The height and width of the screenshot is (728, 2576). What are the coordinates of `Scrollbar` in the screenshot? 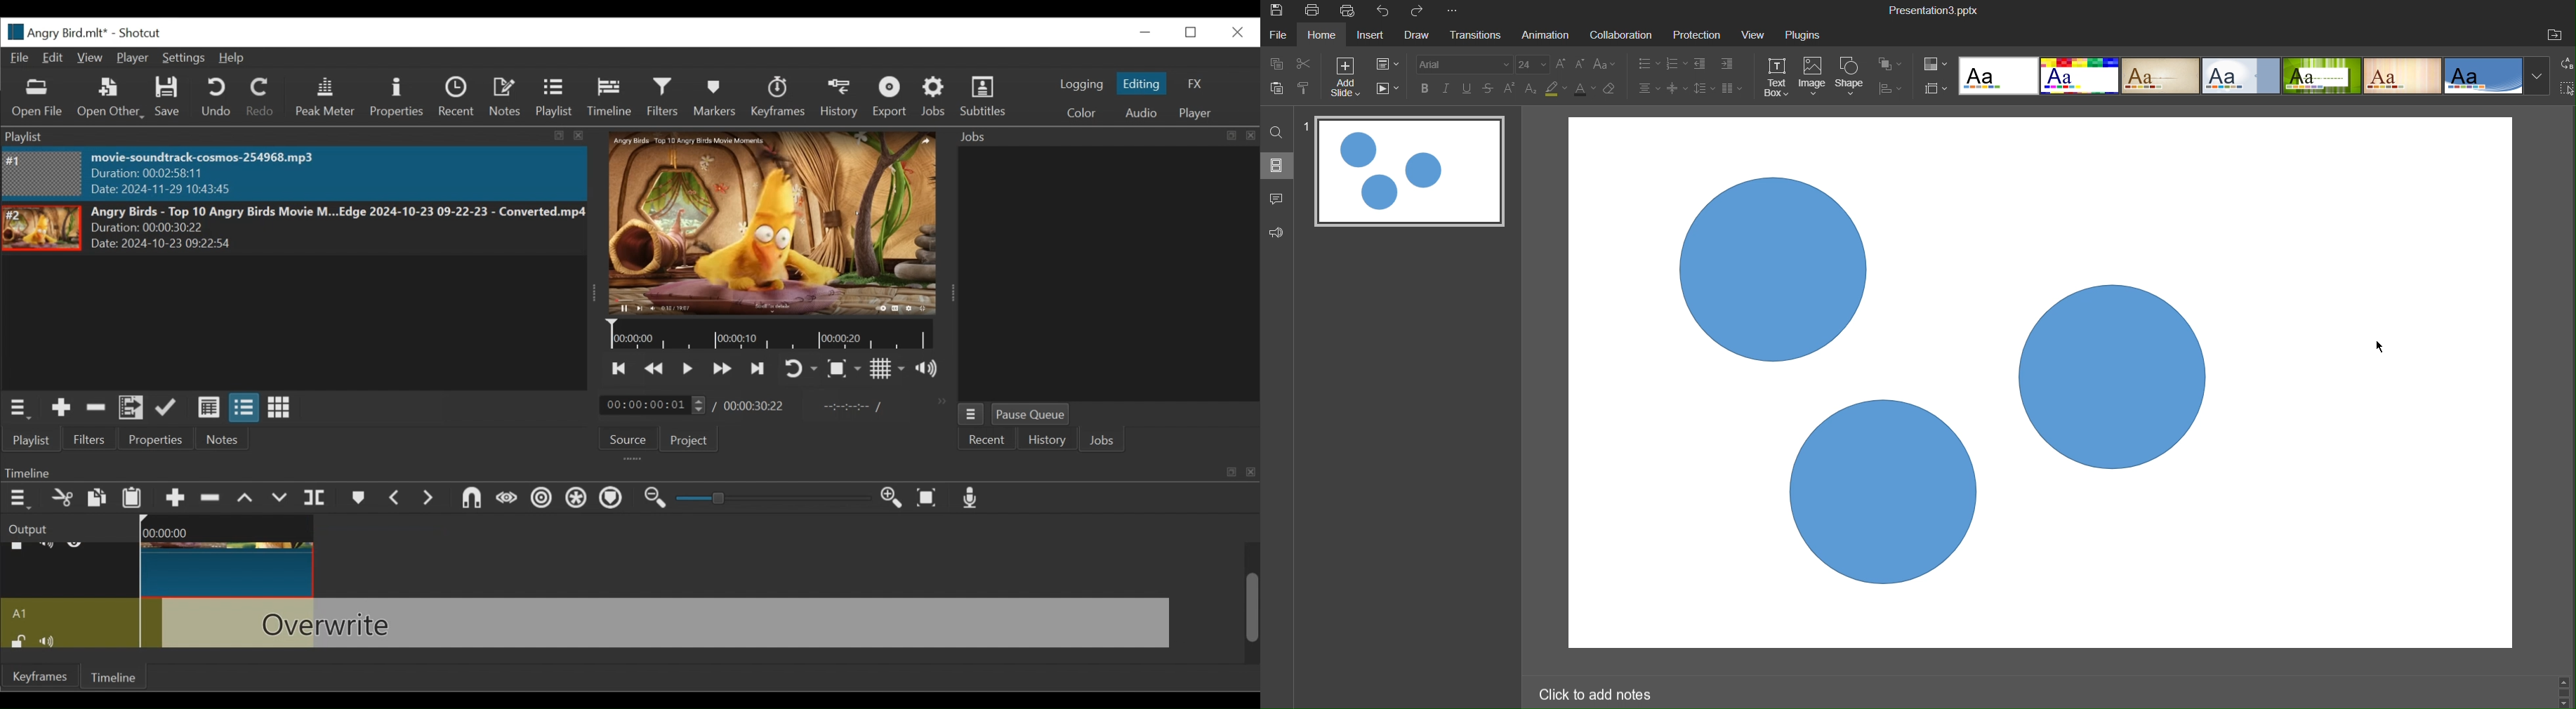 It's located at (1252, 593).